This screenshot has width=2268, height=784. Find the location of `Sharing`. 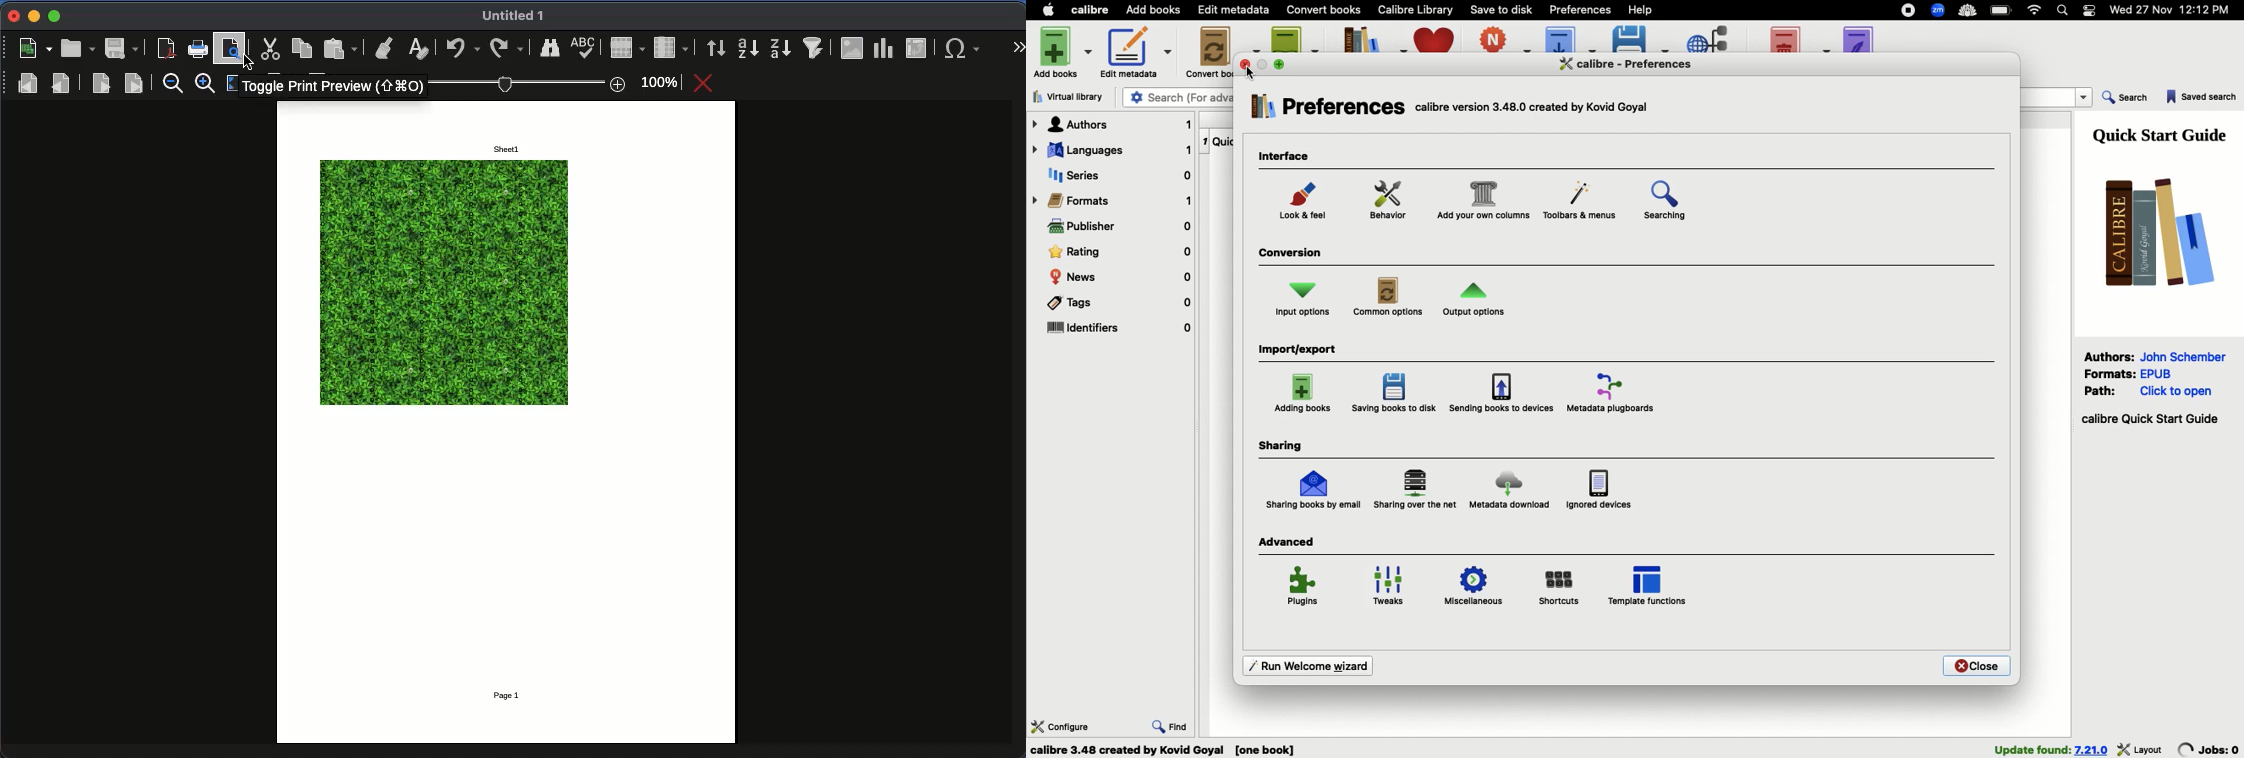

Sharing is located at coordinates (1281, 446).